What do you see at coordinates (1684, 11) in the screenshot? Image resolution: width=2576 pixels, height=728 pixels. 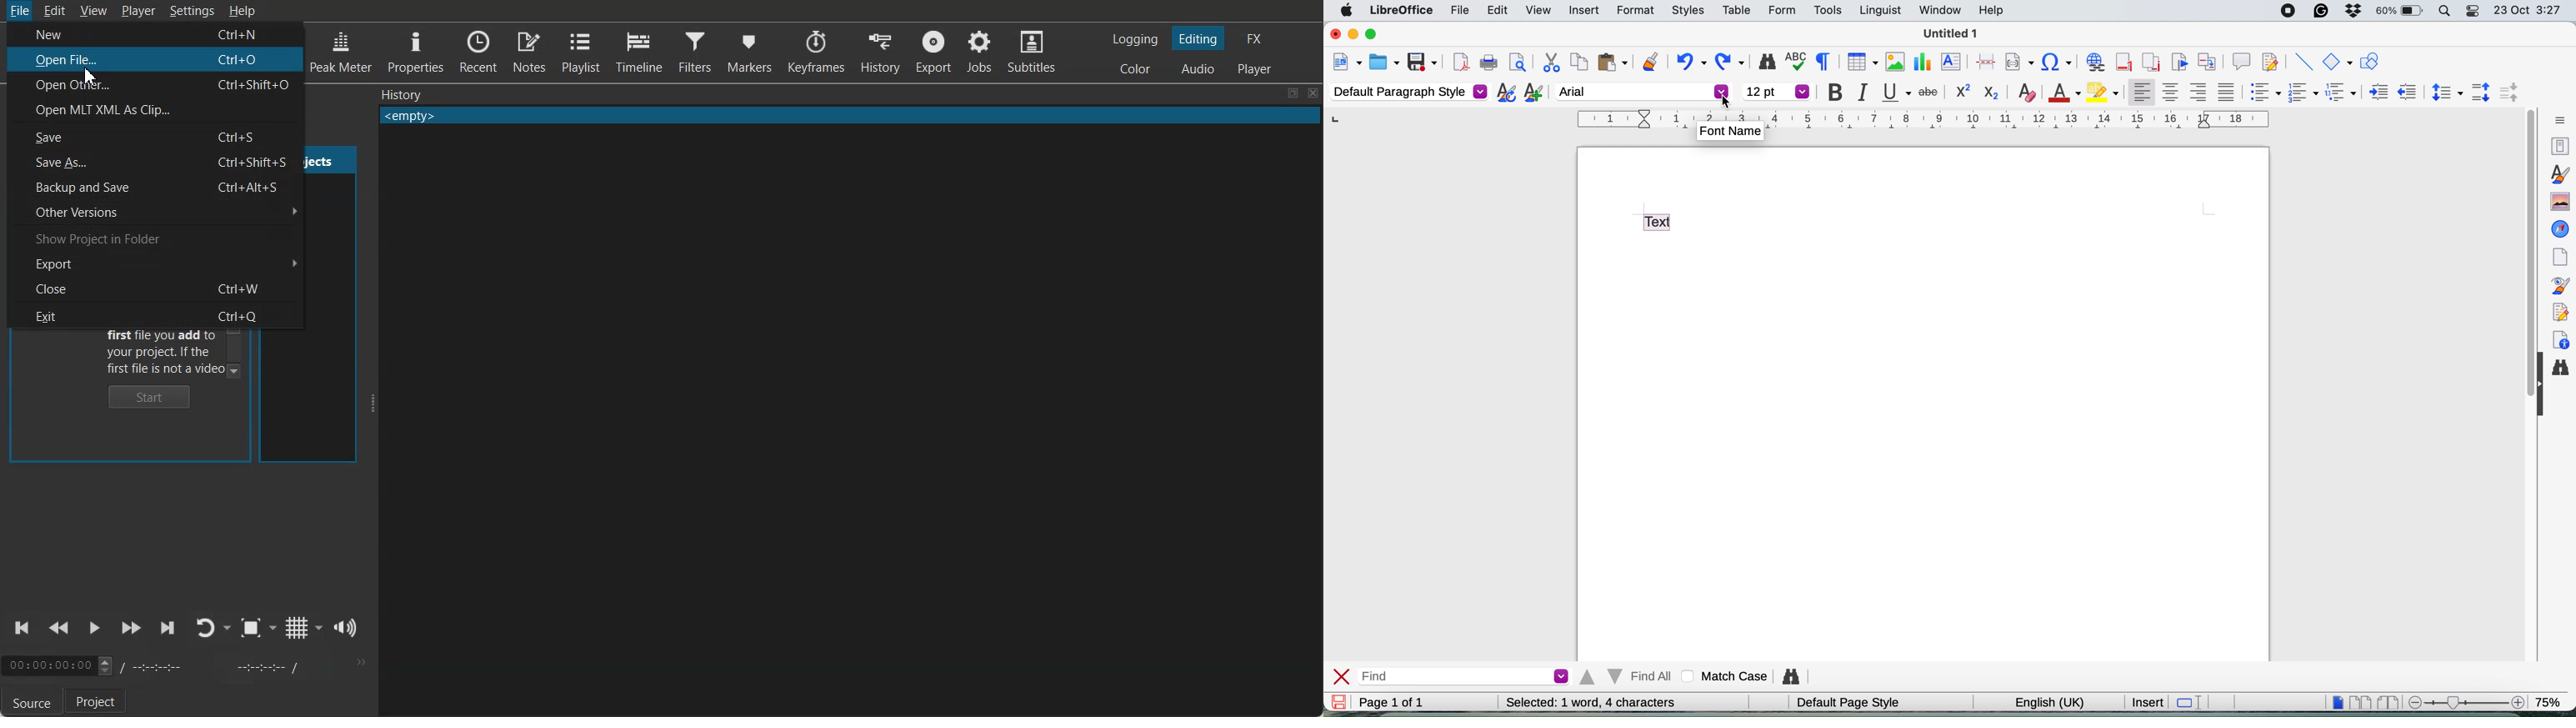 I see `styles` at bounding box center [1684, 11].